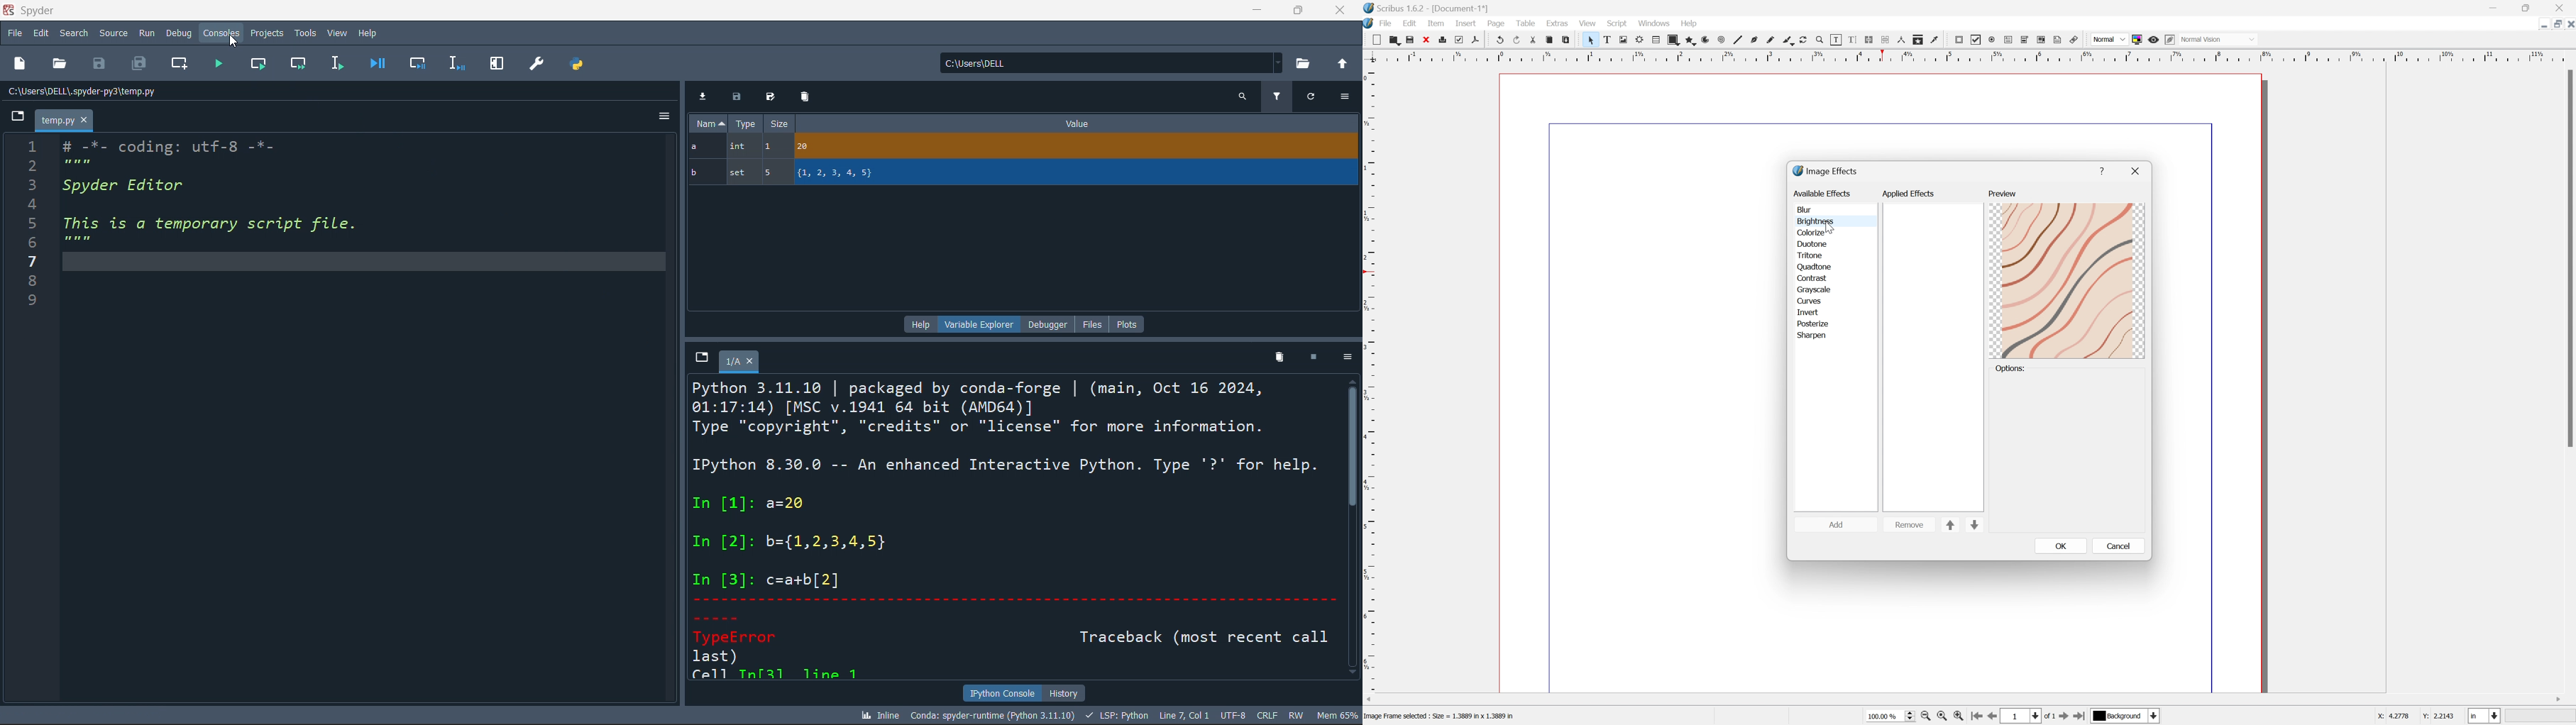  I want to click on debugger, so click(1048, 324).